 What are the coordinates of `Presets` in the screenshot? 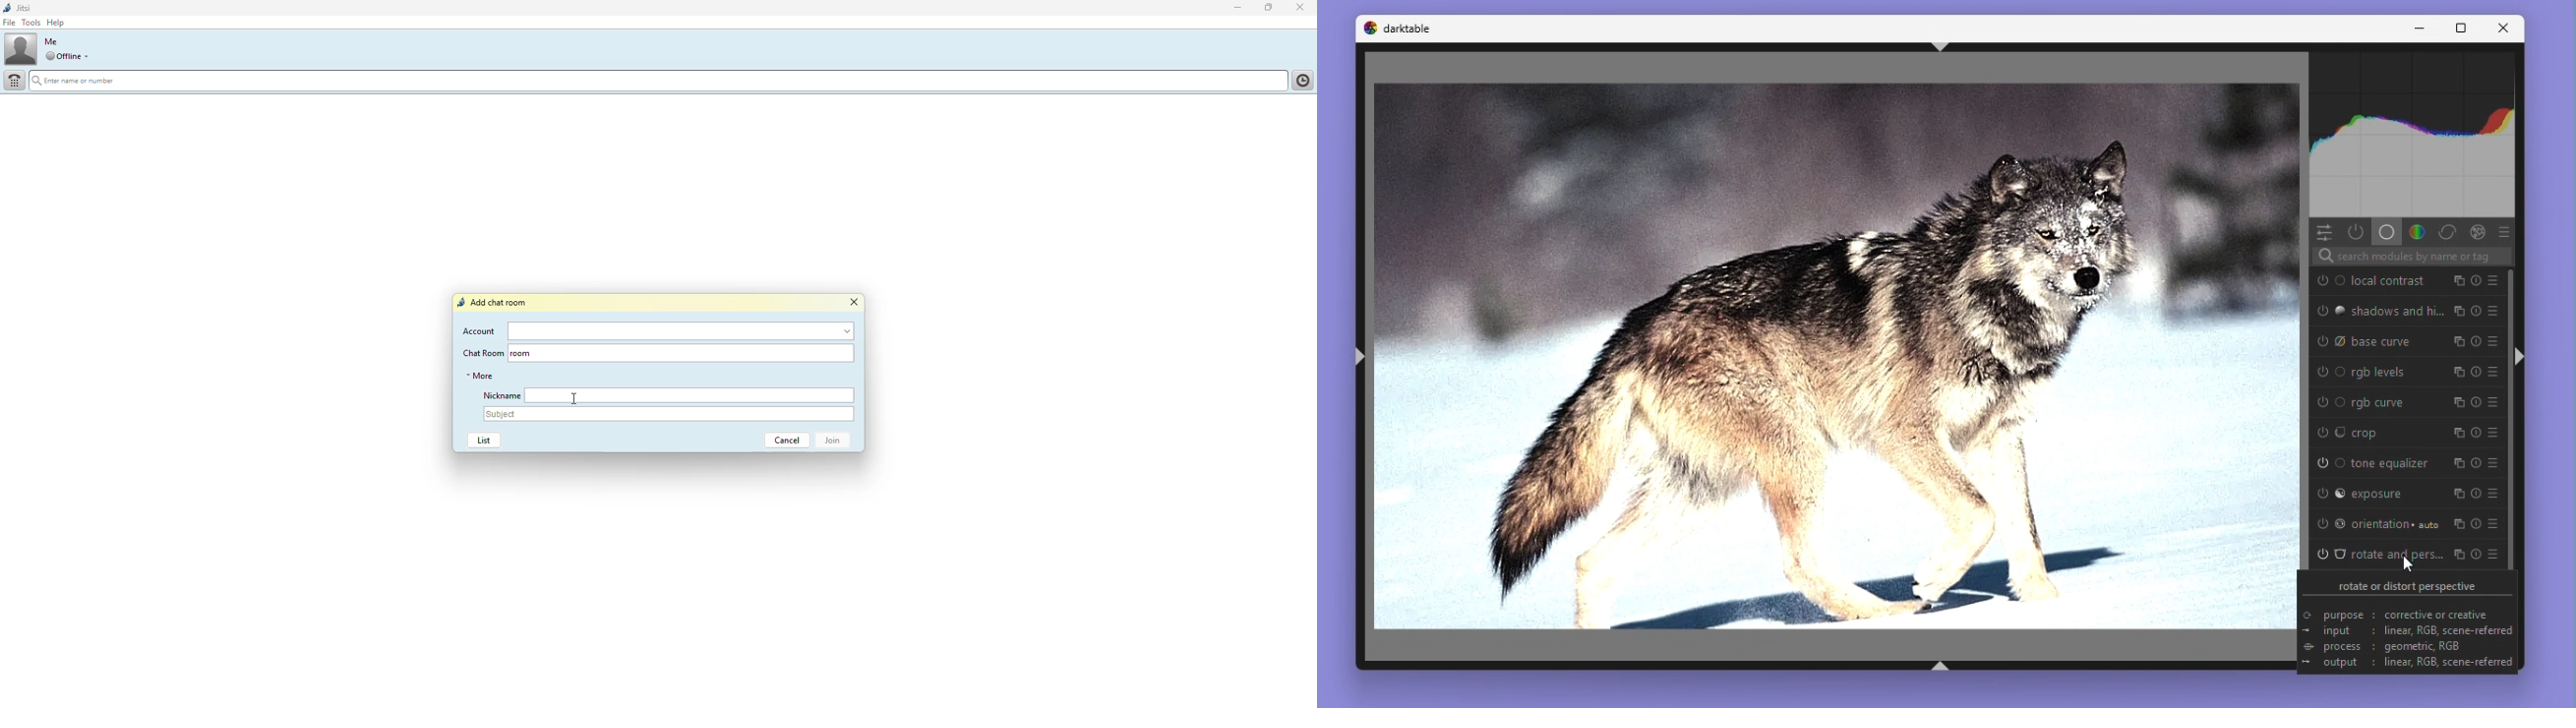 It's located at (2509, 231).